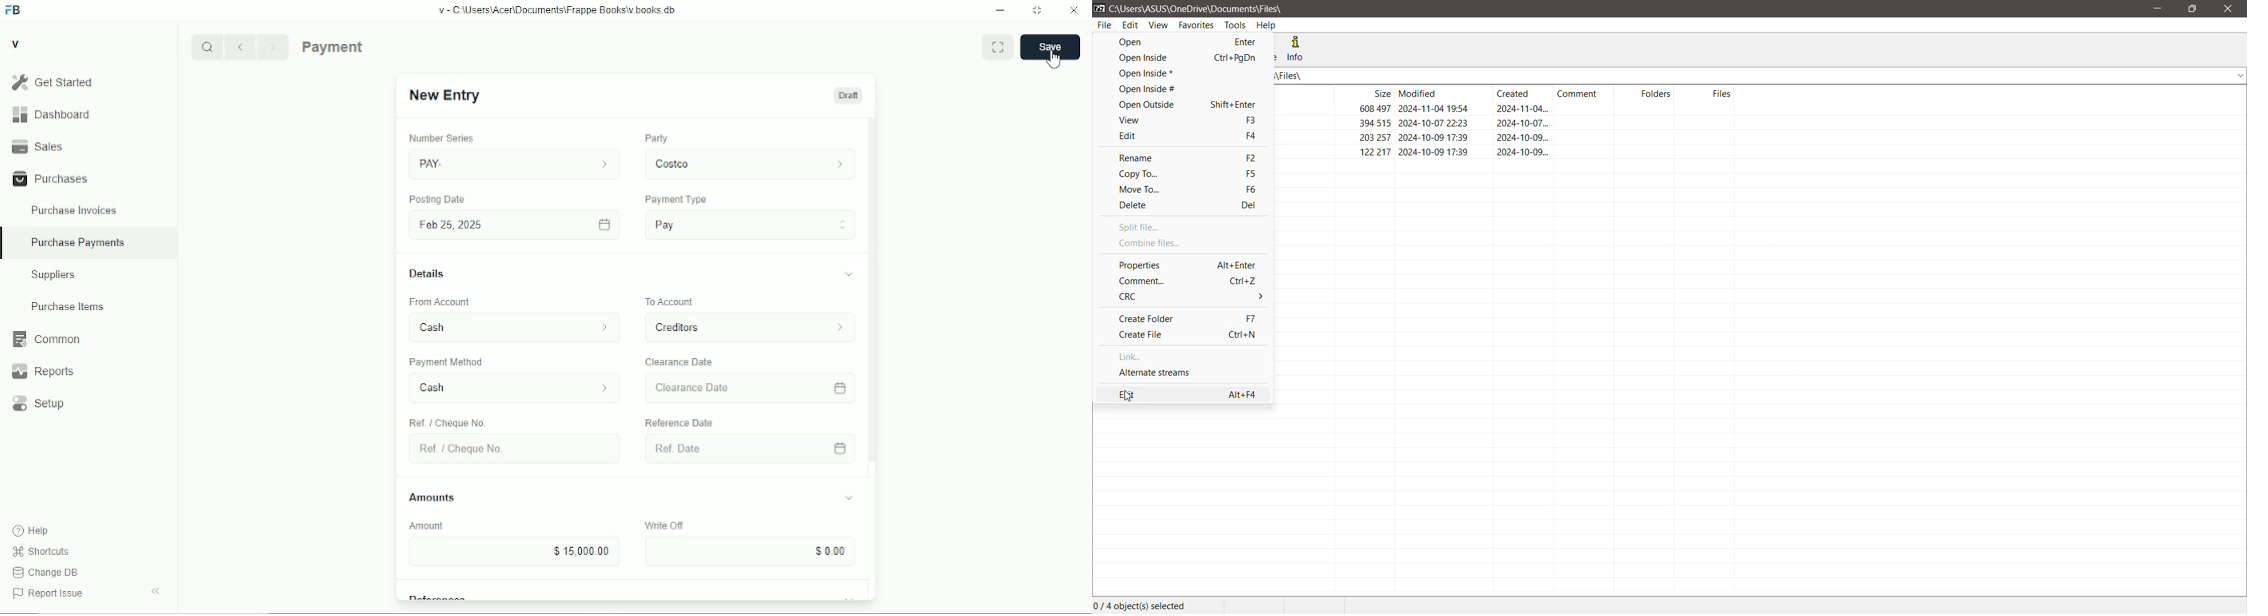 The image size is (2268, 616). I want to click on PAY., so click(515, 161).